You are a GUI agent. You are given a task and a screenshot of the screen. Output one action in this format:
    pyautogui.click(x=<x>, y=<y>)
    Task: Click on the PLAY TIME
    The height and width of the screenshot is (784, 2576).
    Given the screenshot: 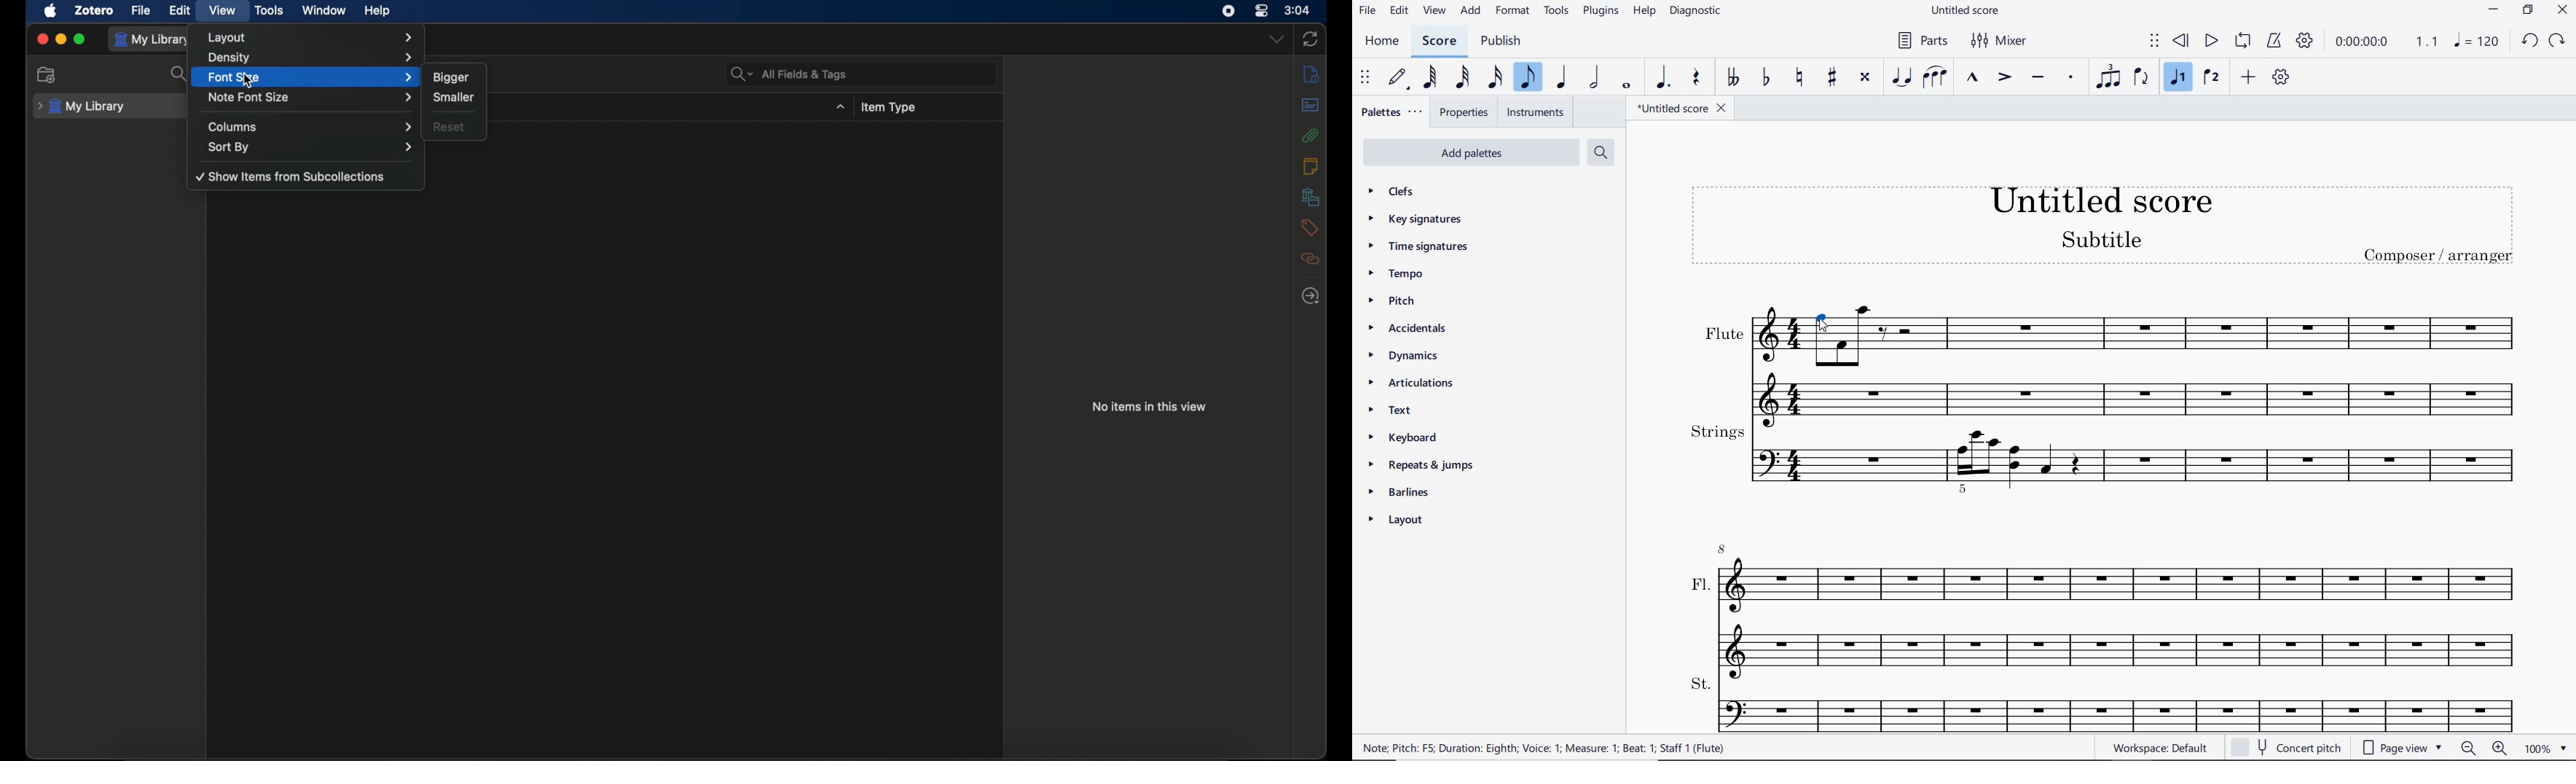 What is the action you would take?
    pyautogui.click(x=2385, y=41)
    